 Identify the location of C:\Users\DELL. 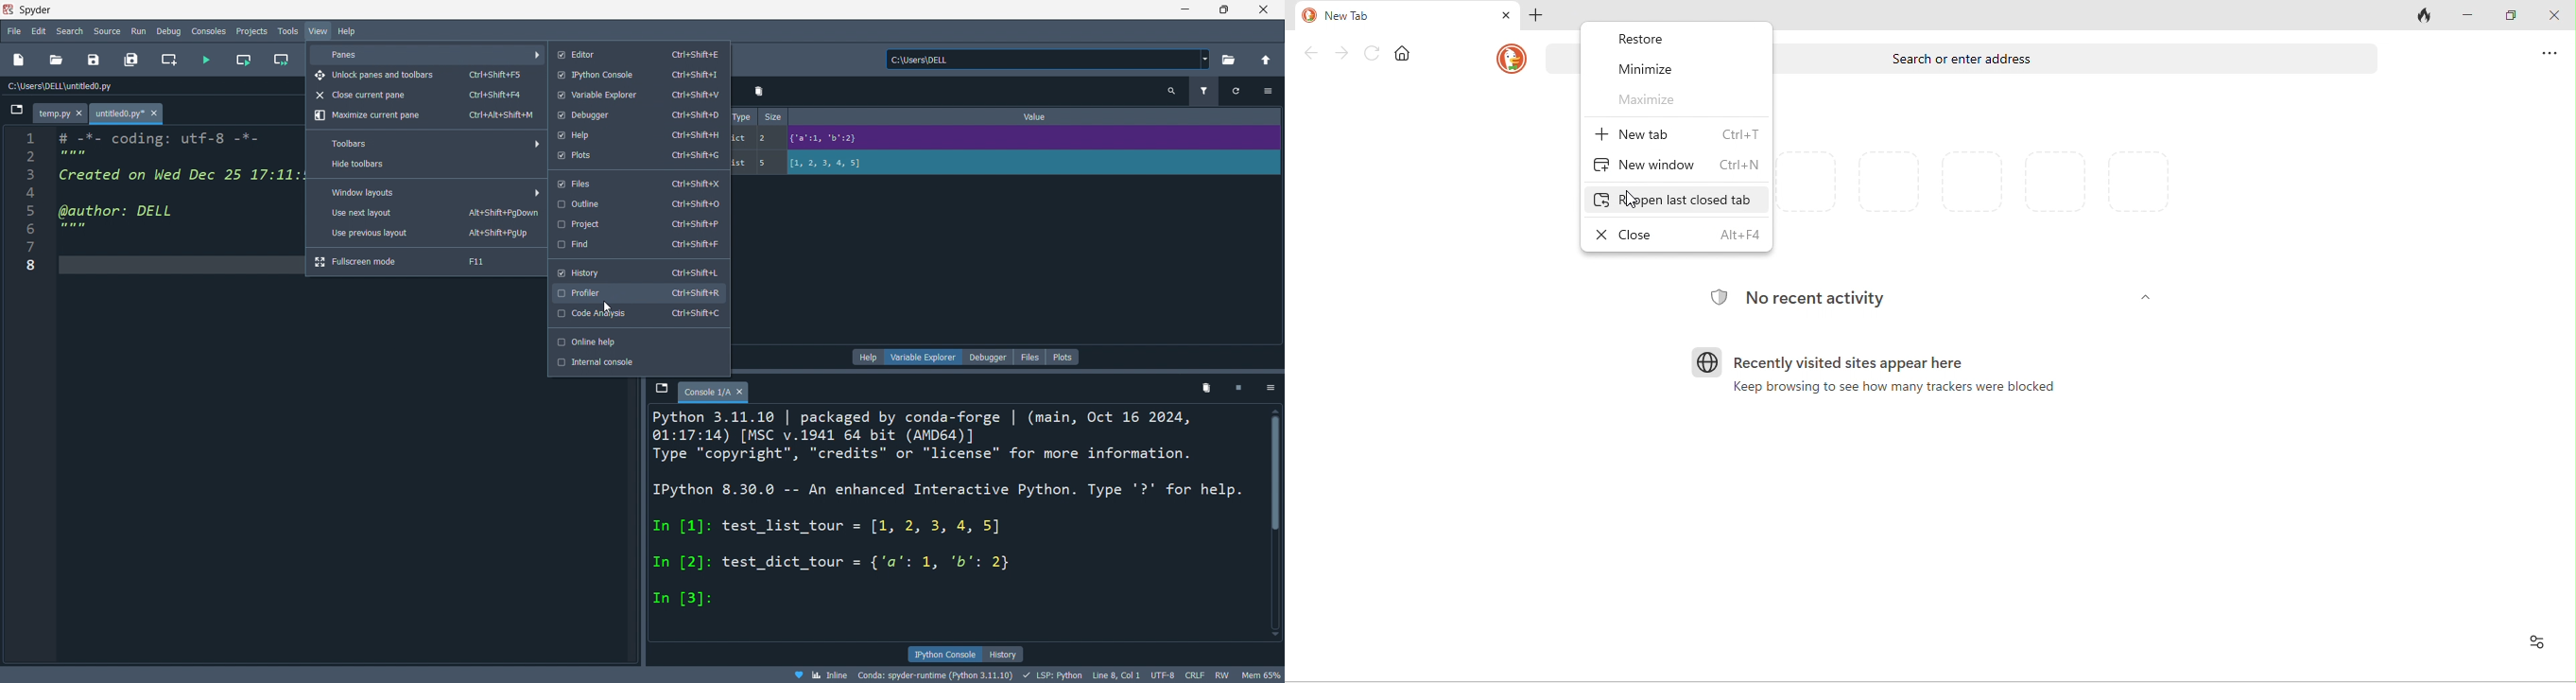
(1046, 58).